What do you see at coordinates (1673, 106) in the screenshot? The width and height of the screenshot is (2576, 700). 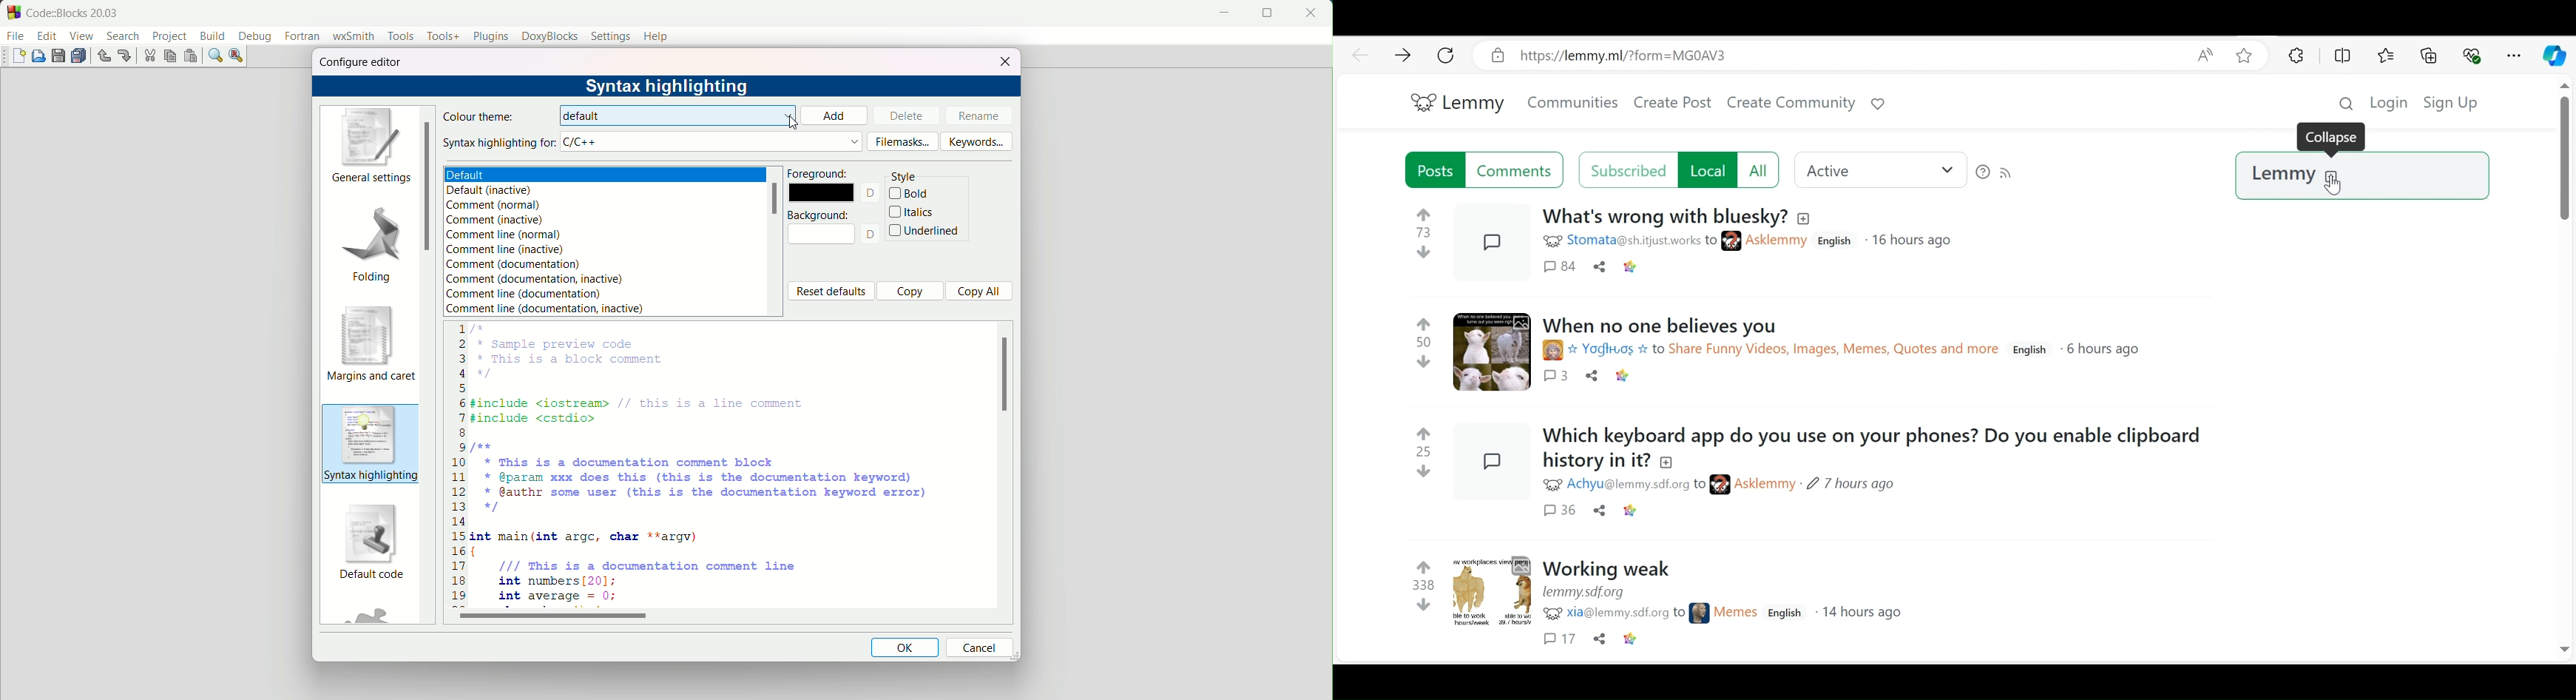 I see `Create Post` at bounding box center [1673, 106].